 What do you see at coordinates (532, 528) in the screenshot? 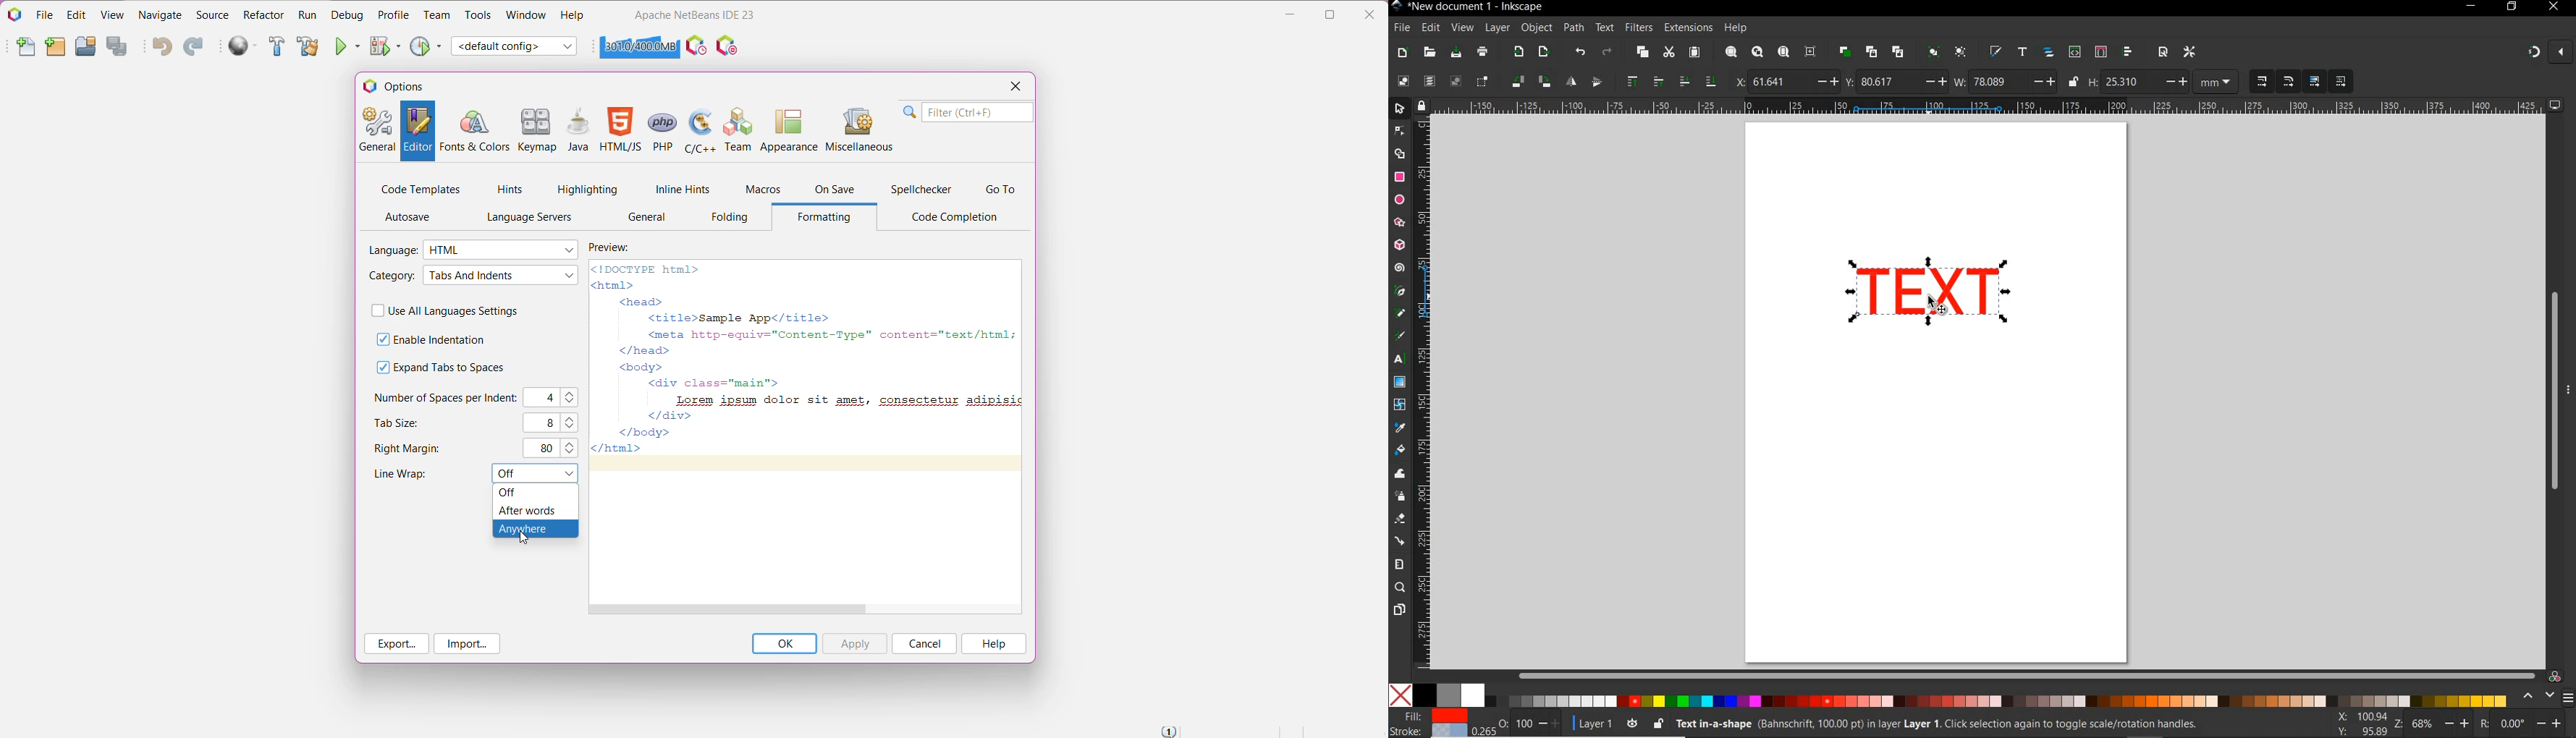
I see `Anywhere` at bounding box center [532, 528].